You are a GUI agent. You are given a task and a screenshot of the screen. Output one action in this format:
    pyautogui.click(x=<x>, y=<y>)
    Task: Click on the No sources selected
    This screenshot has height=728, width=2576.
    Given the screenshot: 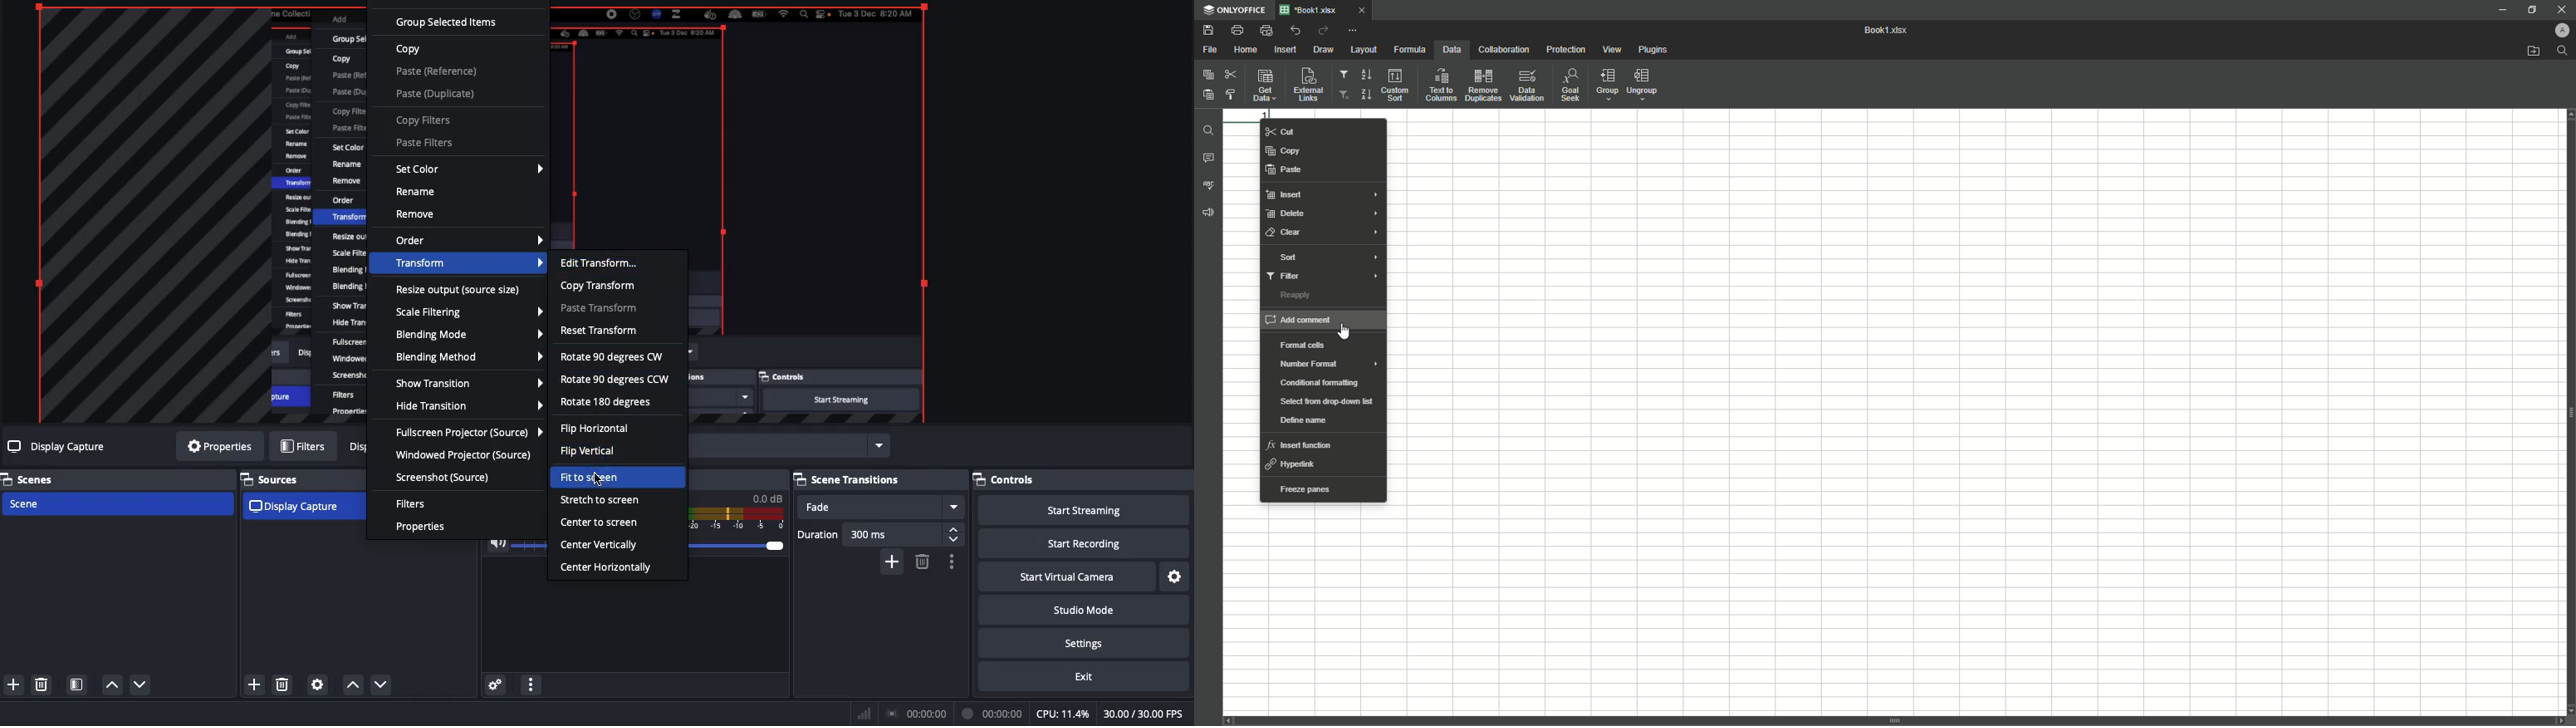 What is the action you would take?
    pyautogui.click(x=57, y=447)
    